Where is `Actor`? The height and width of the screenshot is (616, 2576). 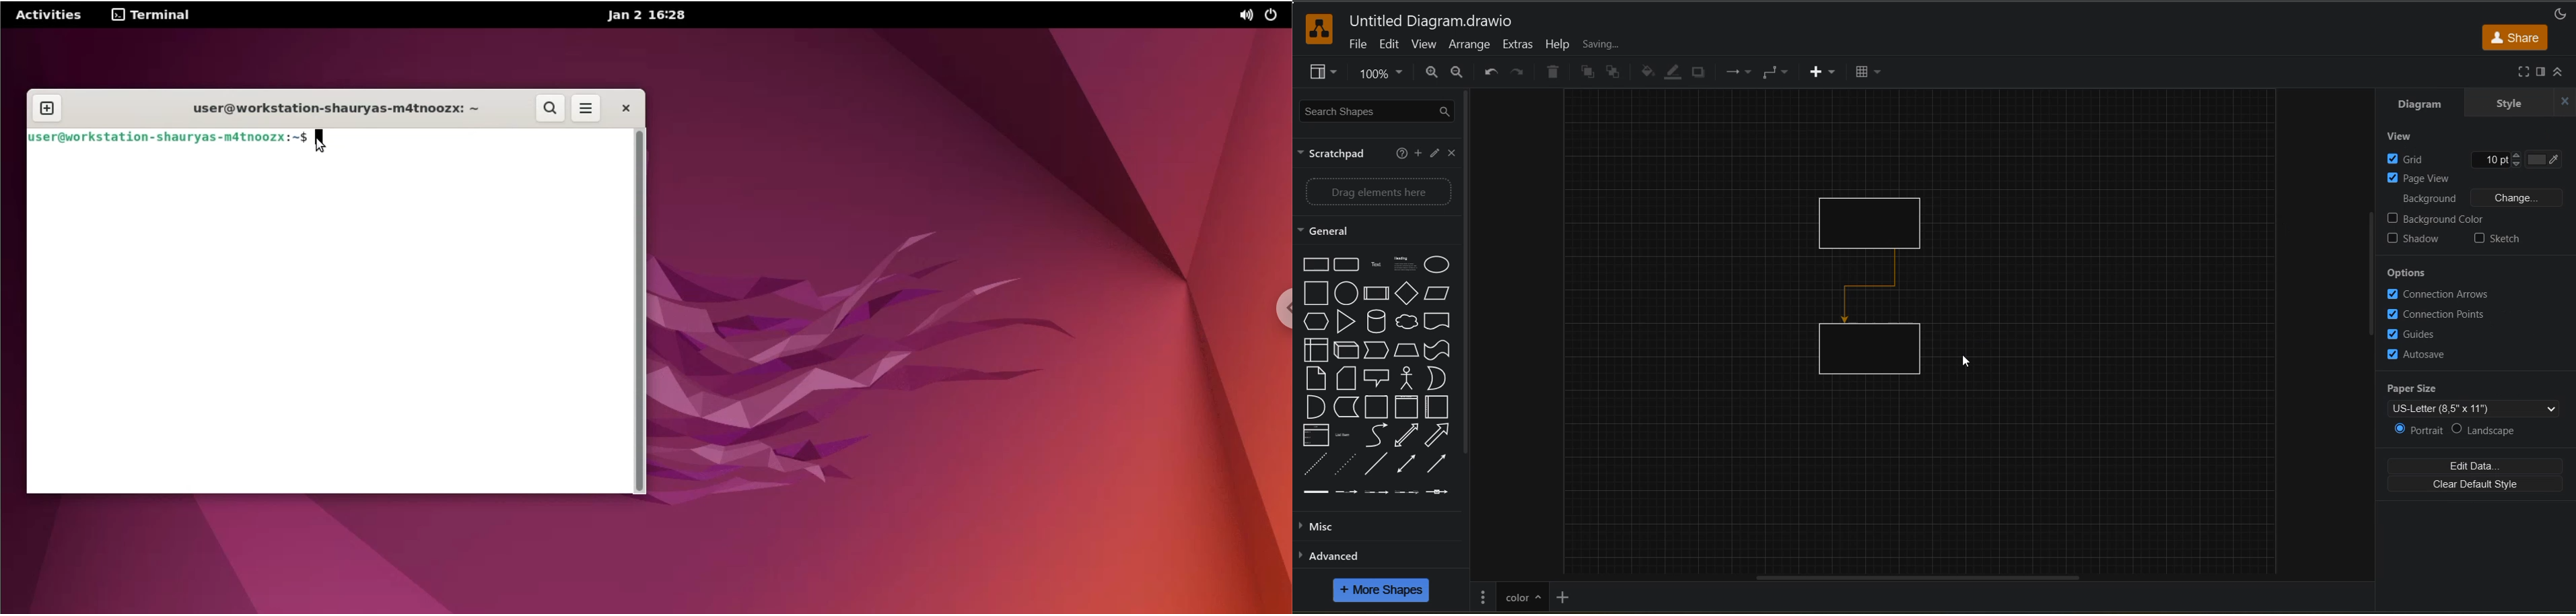
Actor is located at coordinates (1410, 378).